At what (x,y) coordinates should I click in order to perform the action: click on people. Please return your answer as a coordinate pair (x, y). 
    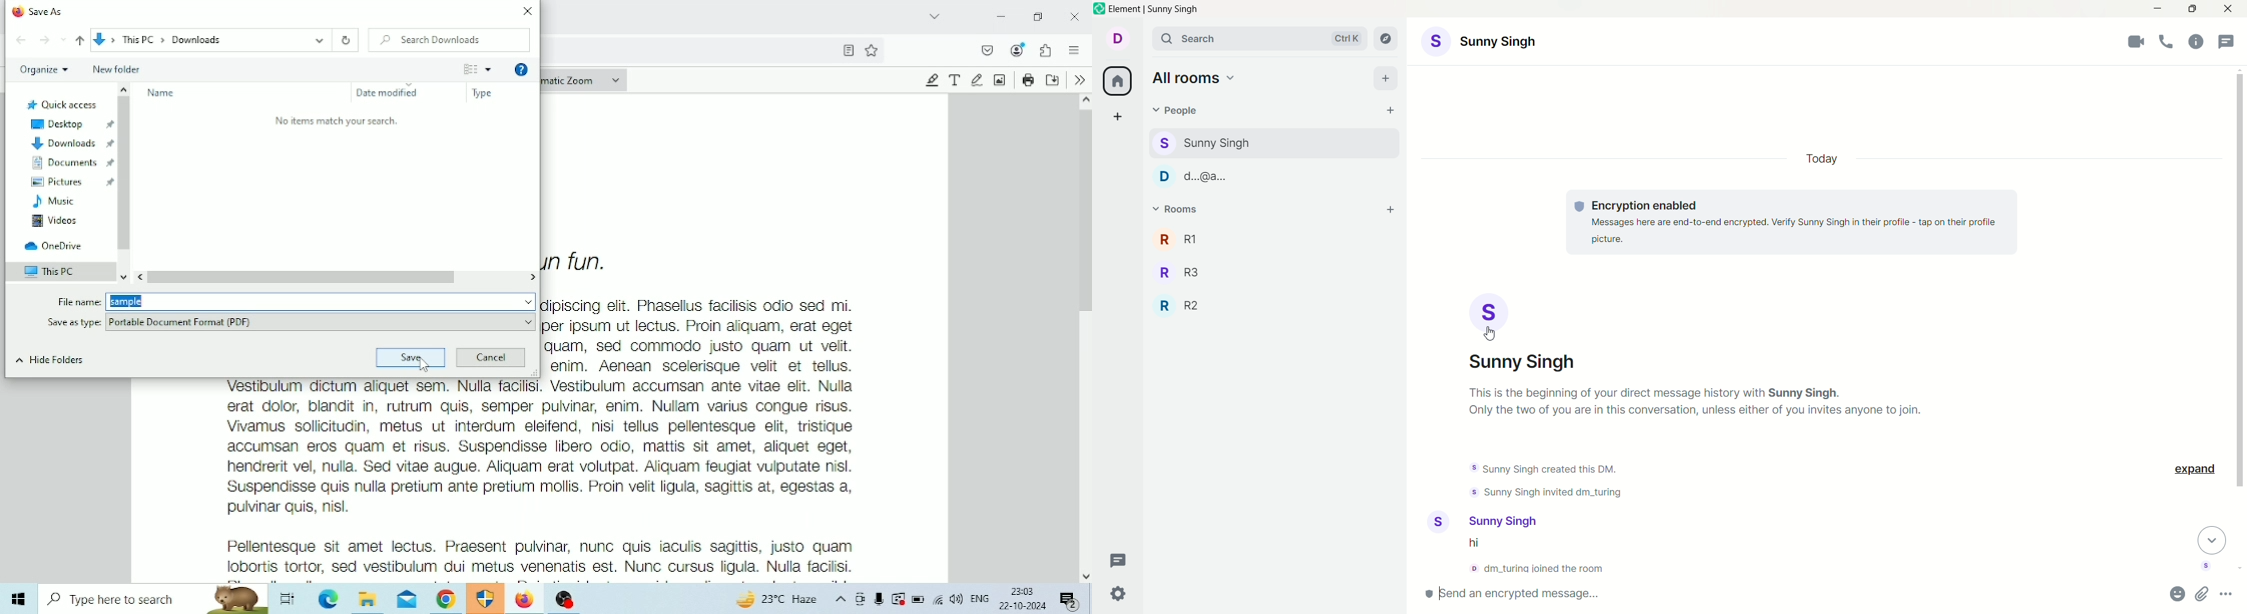
    Looking at the image, I should click on (1263, 176).